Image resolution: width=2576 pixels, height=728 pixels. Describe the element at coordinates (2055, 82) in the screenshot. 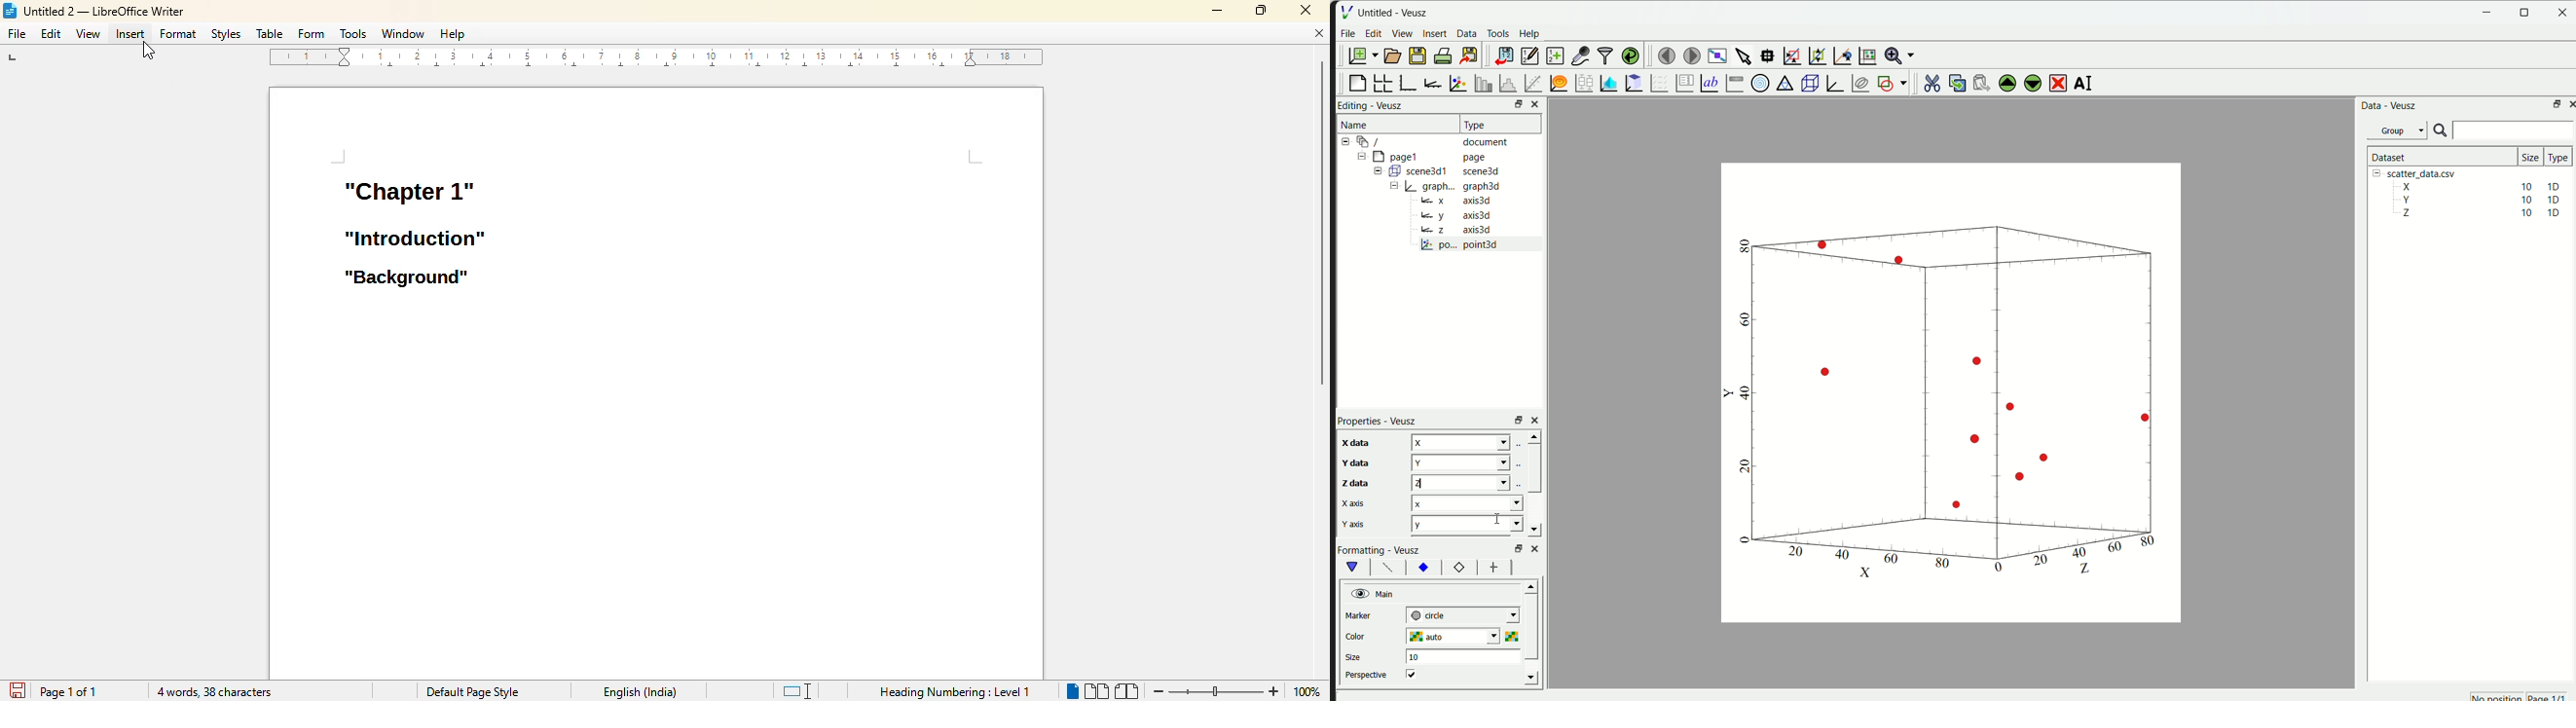

I see `remove the selected widget` at that location.